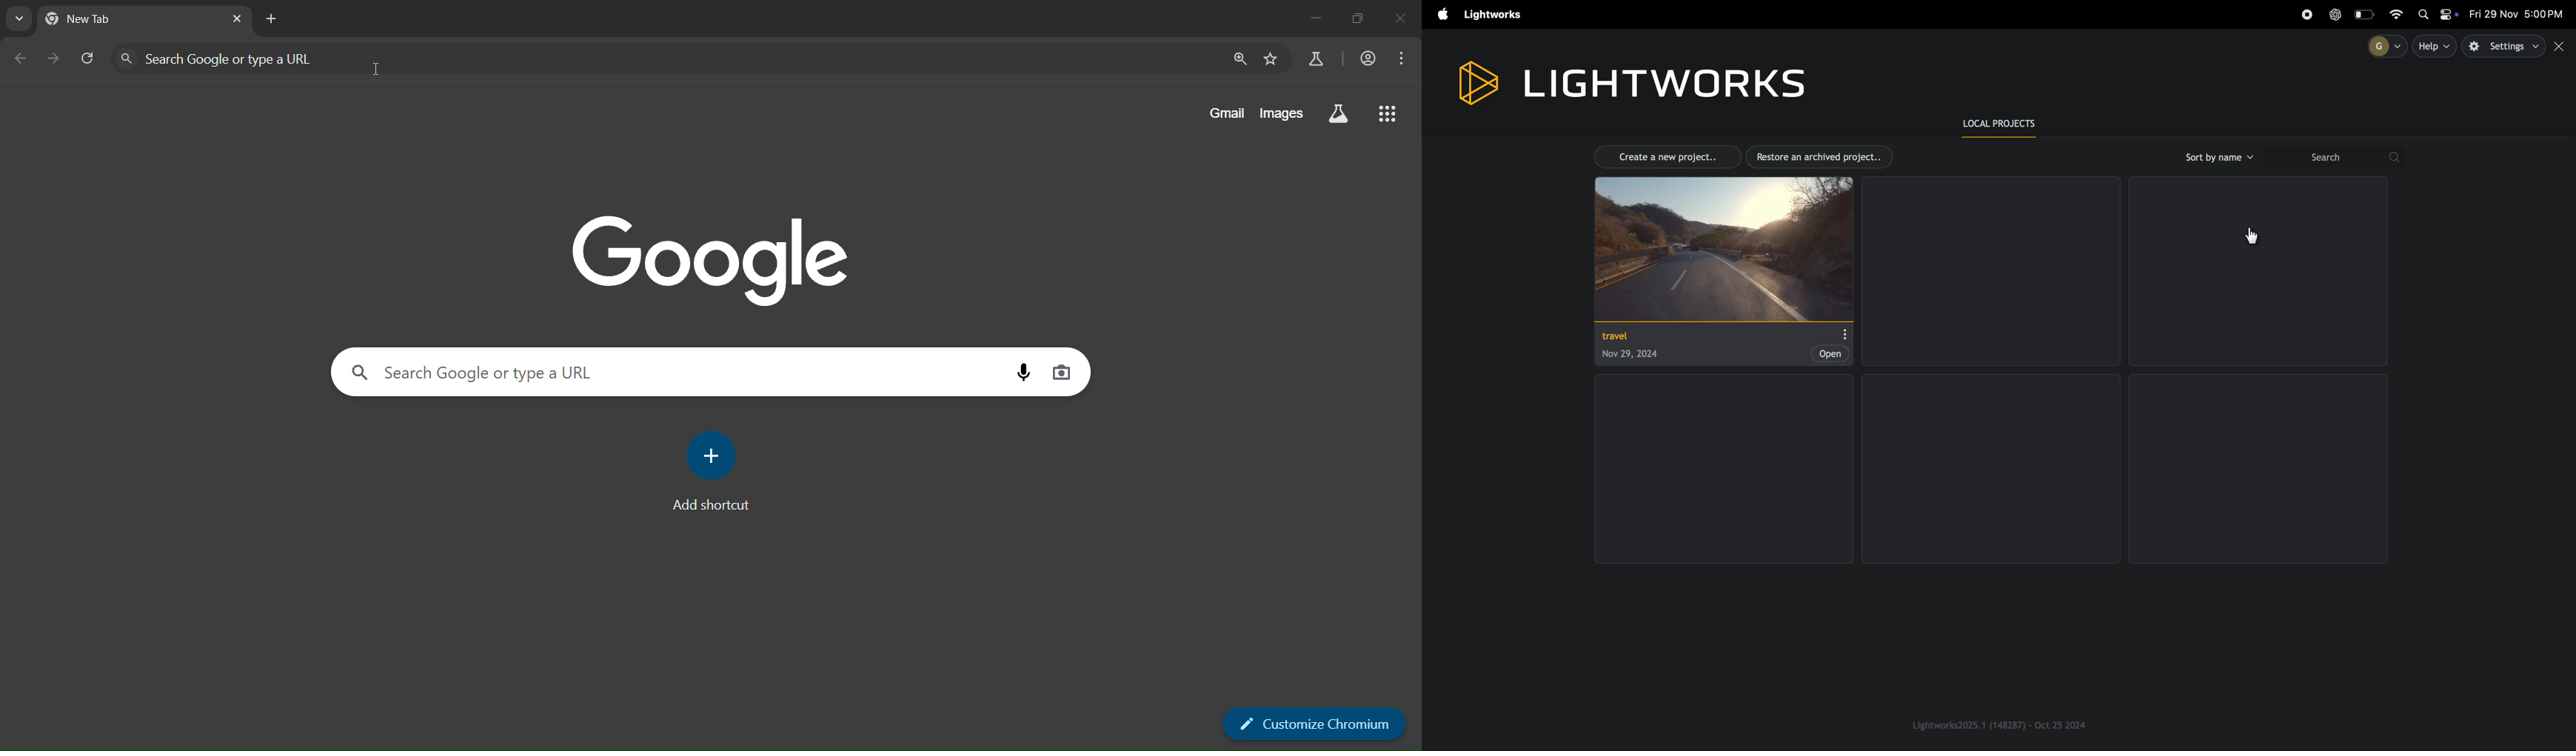 This screenshot has height=756, width=2576. Describe the element at coordinates (2401, 13) in the screenshot. I see `wifi` at that location.